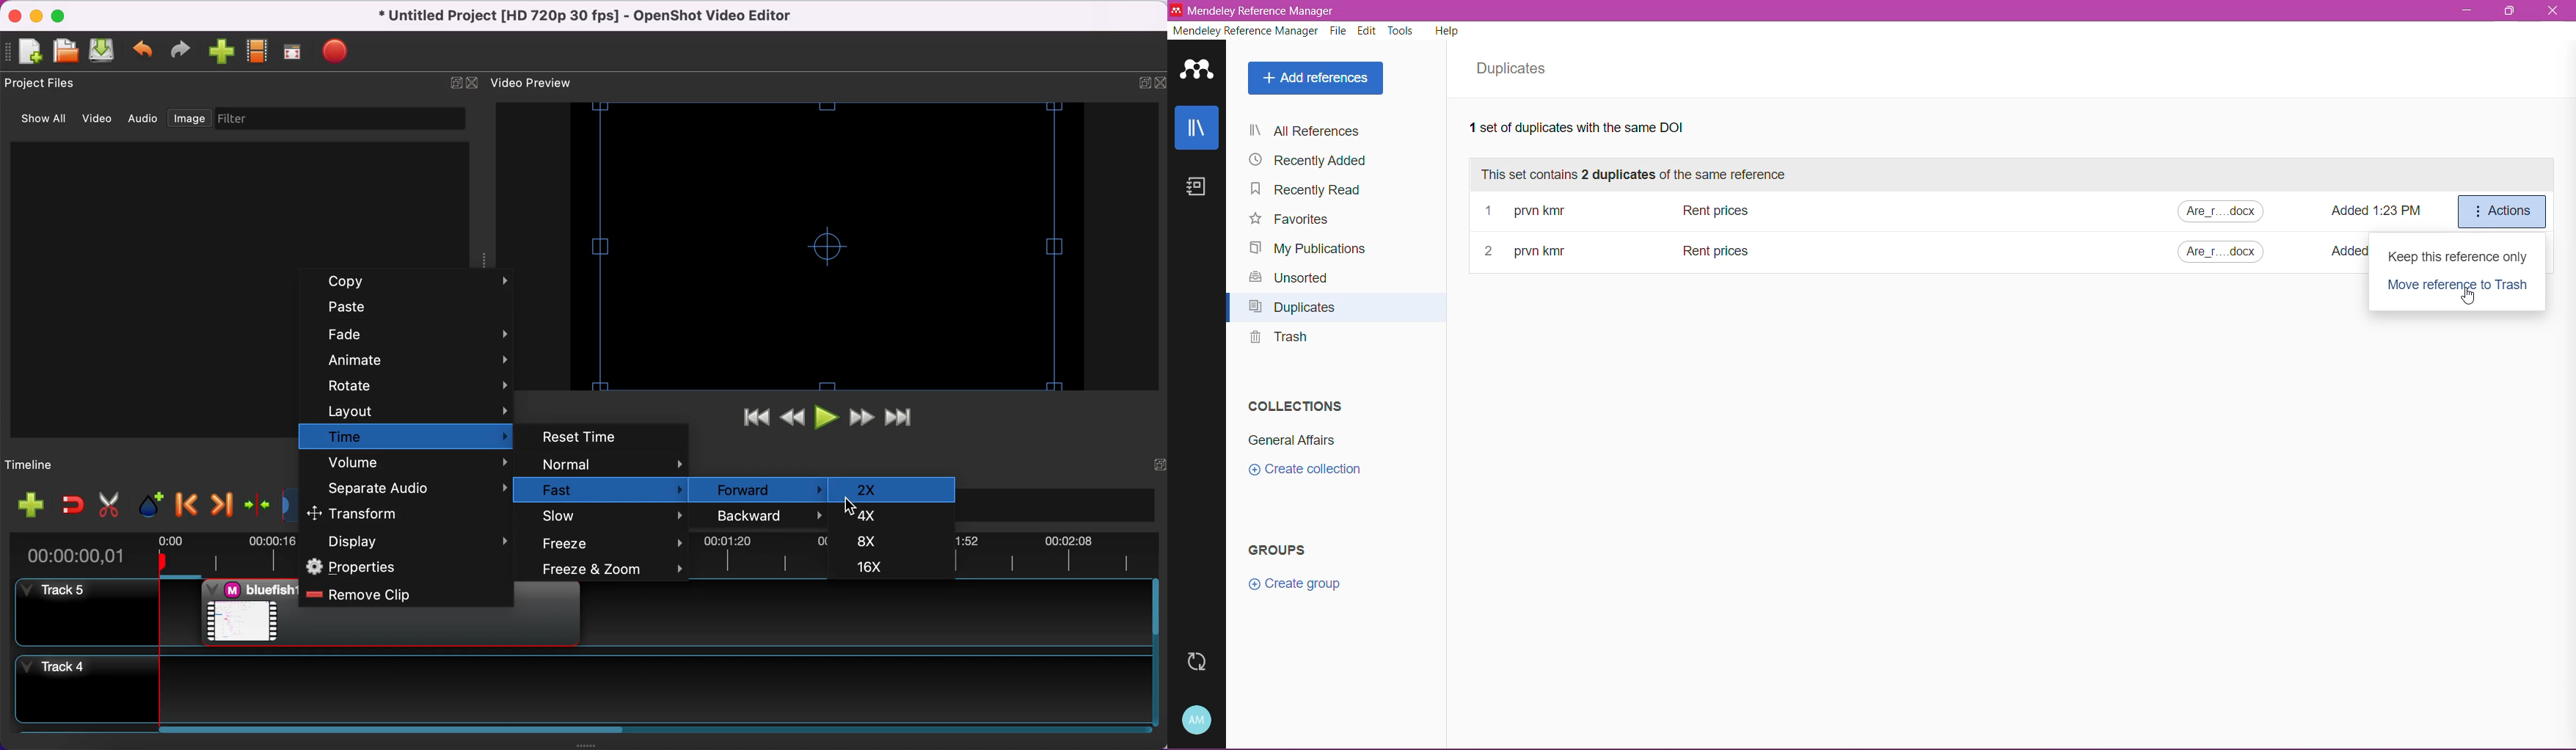  Describe the element at coordinates (41, 463) in the screenshot. I see `timeline` at that location.